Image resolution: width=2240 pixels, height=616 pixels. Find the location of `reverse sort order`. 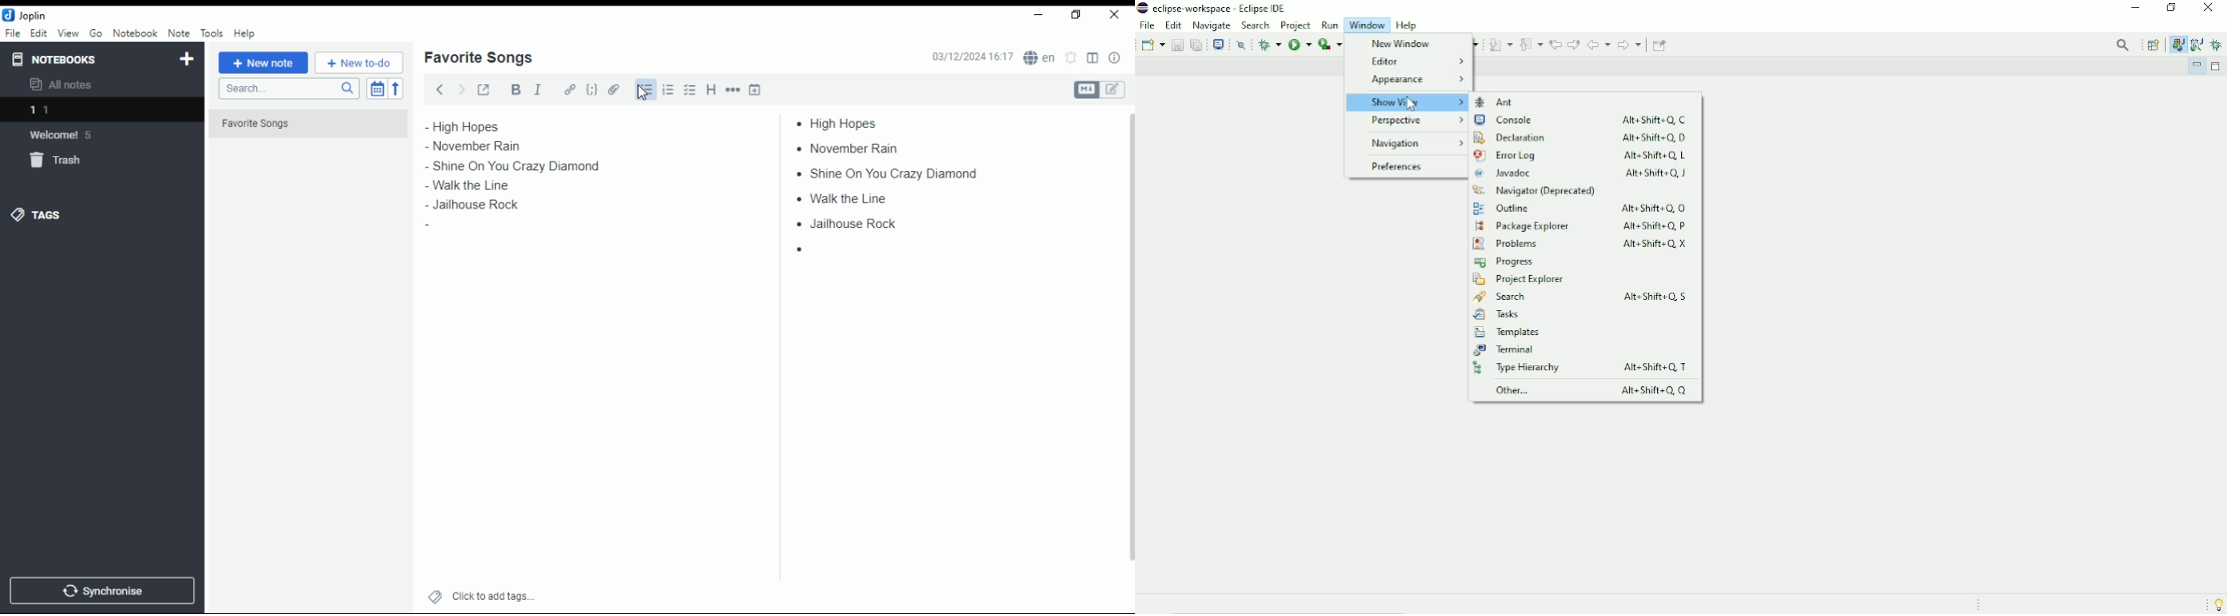

reverse sort order is located at coordinates (396, 89).